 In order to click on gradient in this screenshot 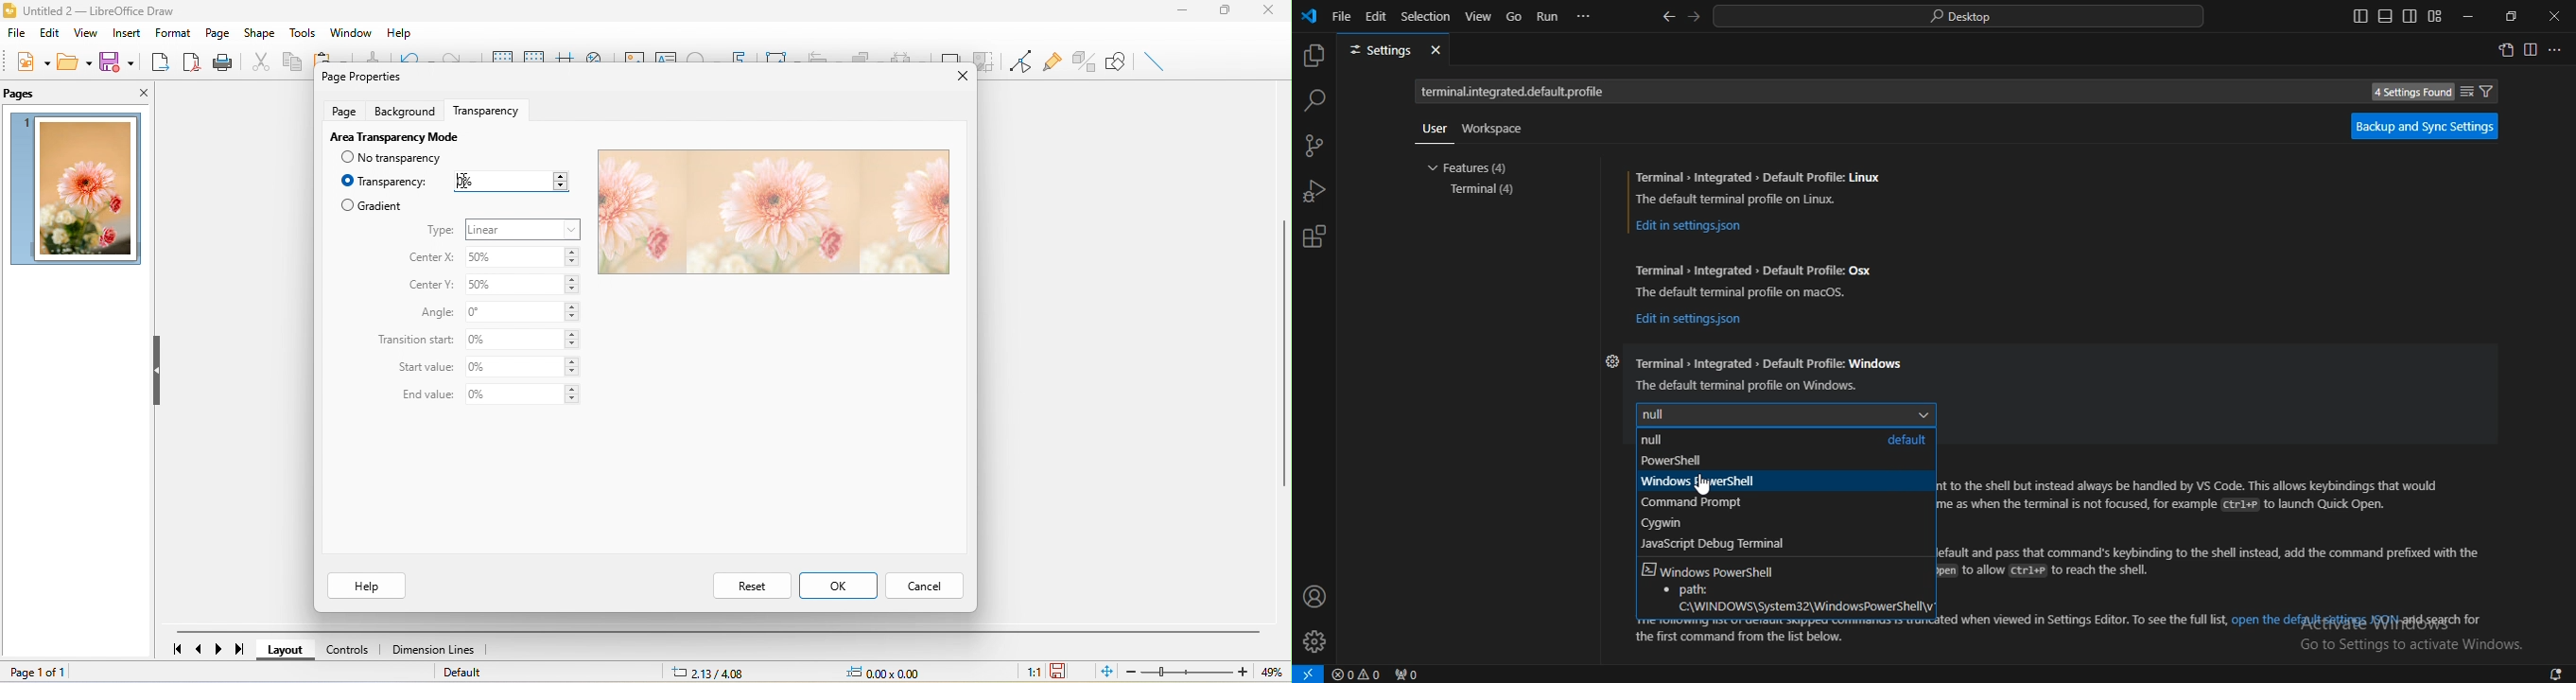, I will do `click(372, 205)`.